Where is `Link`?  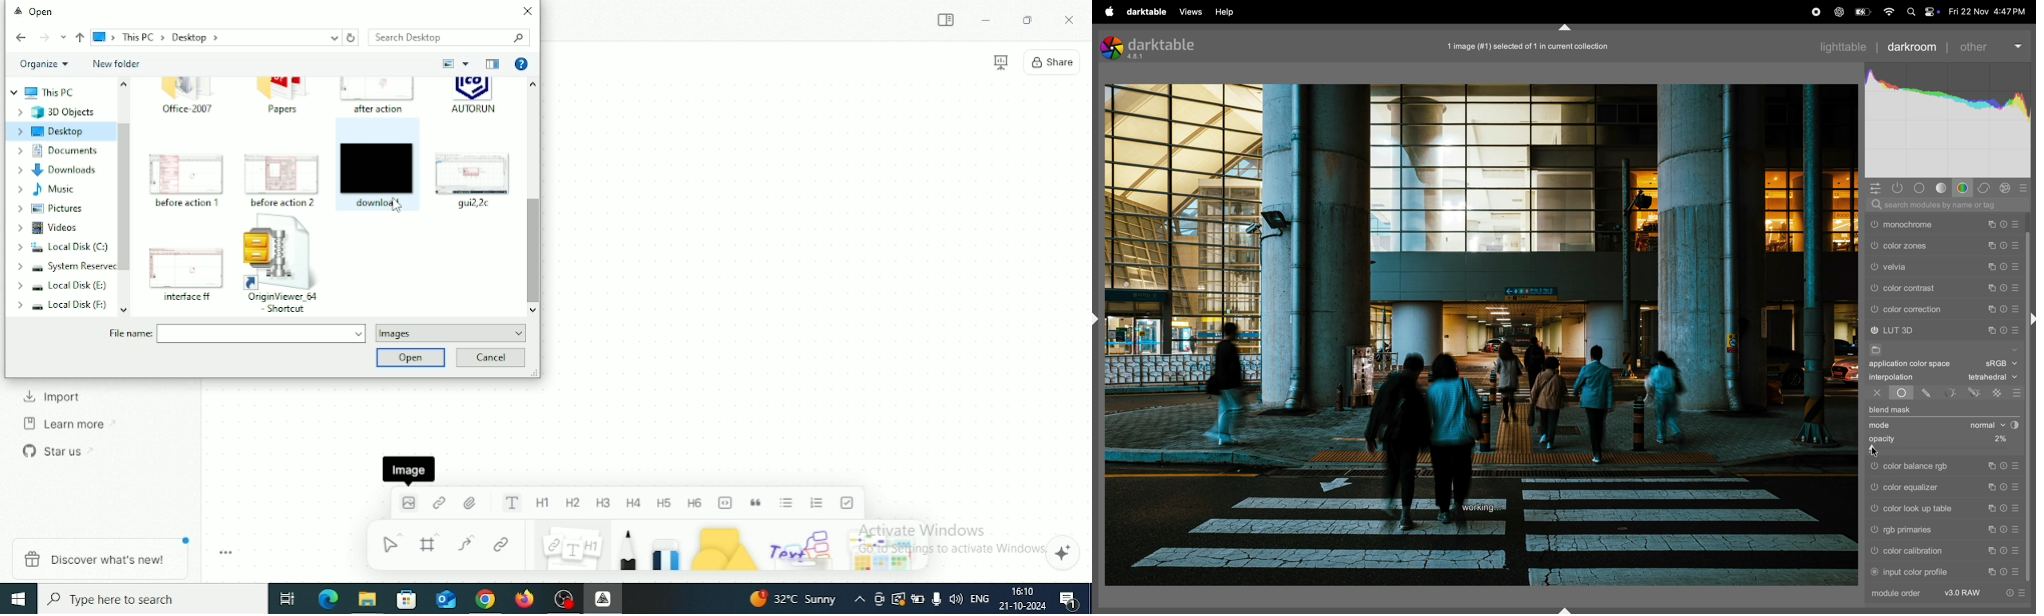
Link is located at coordinates (440, 503).